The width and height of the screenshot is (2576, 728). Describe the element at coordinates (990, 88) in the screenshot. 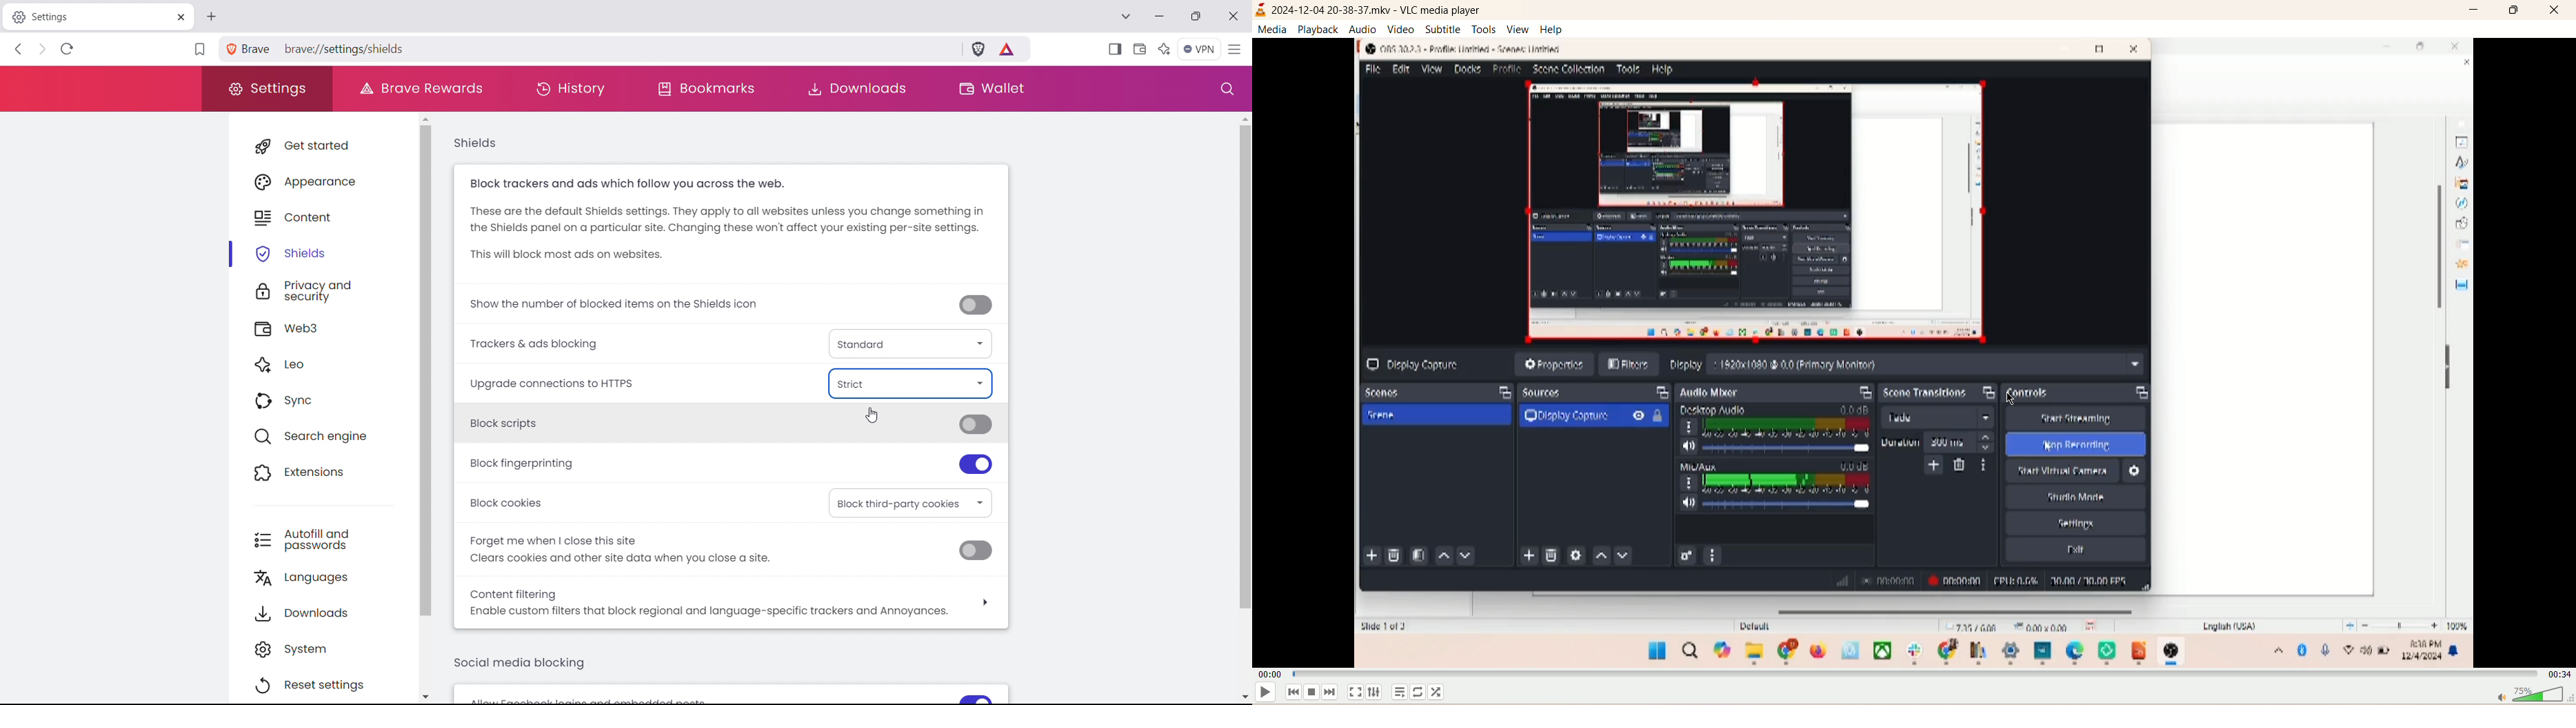

I see `wallet` at that location.